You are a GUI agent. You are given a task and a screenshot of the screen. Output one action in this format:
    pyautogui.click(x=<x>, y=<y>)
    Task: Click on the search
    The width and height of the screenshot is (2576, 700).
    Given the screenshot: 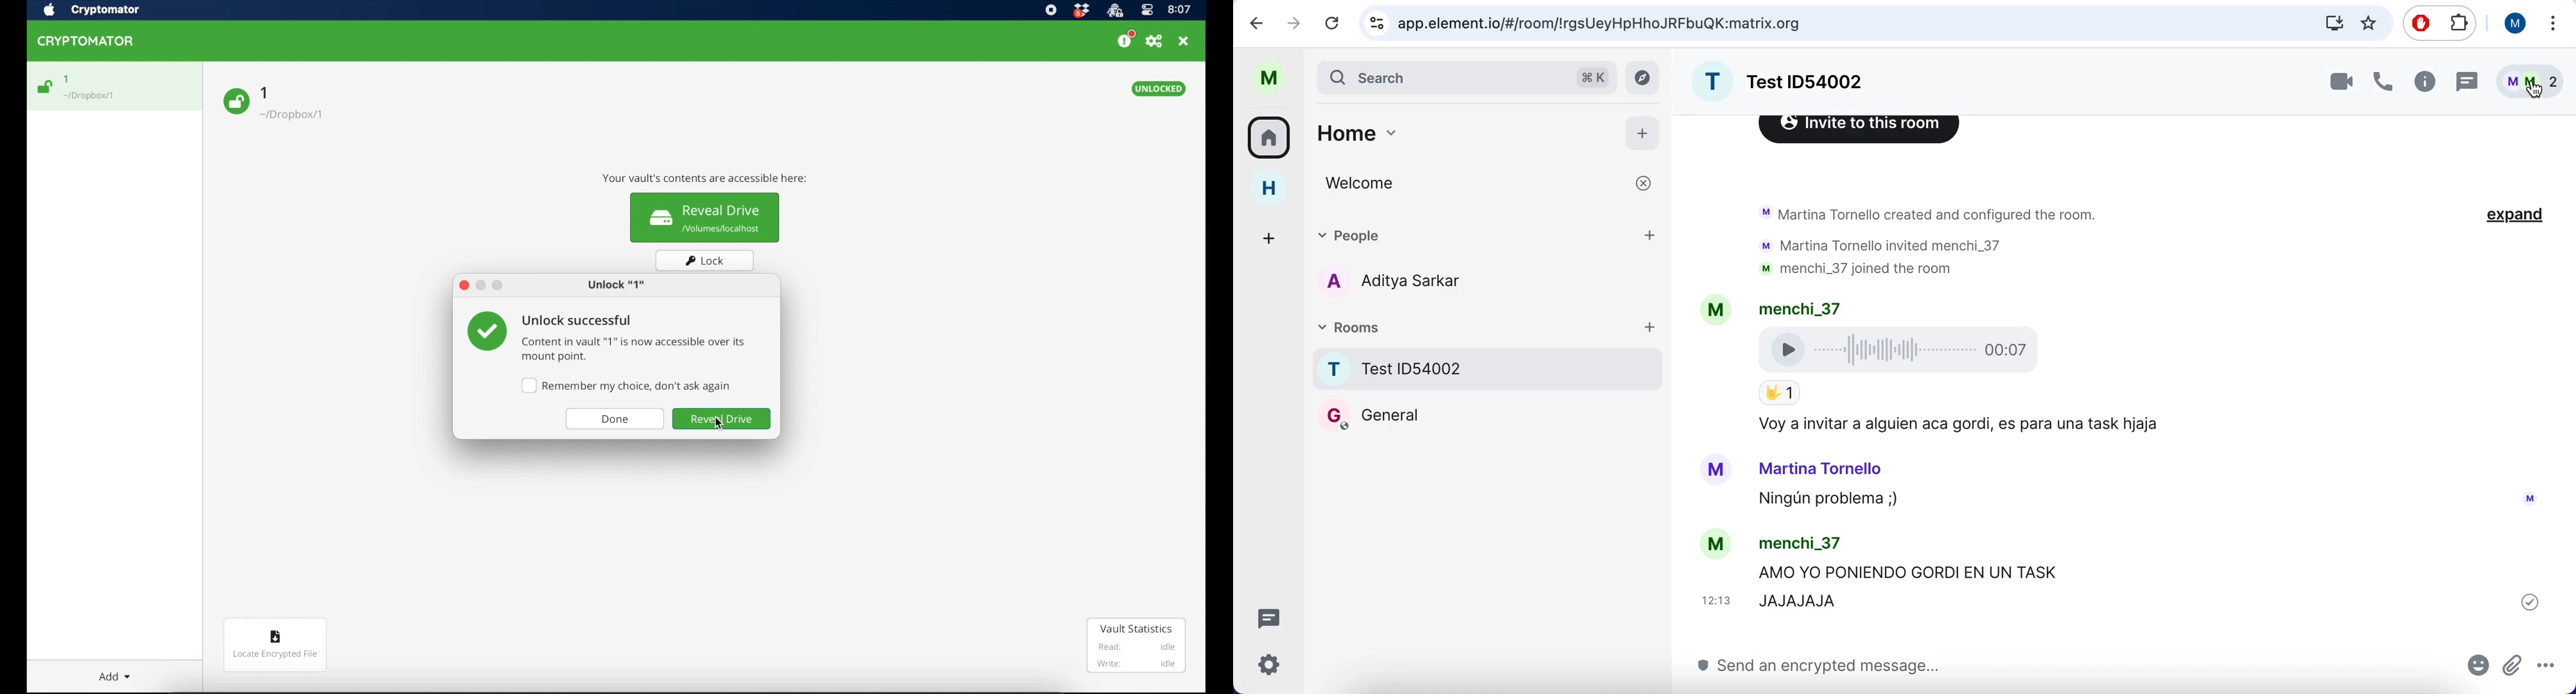 What is the action you would take?
    pyautogui.click(x=1829, y=23)
    